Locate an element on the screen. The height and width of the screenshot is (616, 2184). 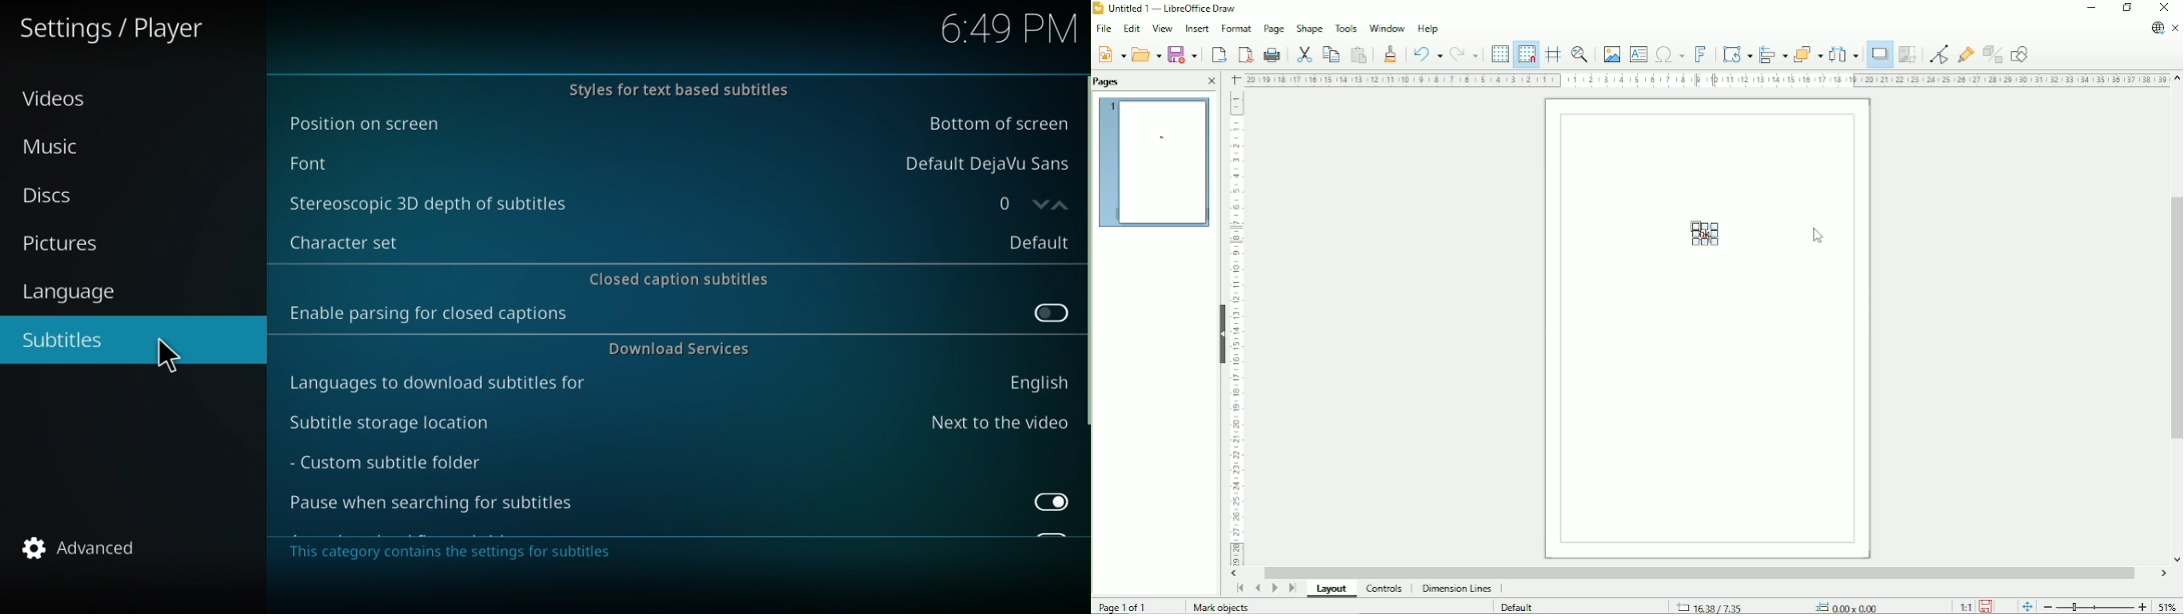
Save is located at coordinates (1184, 54).